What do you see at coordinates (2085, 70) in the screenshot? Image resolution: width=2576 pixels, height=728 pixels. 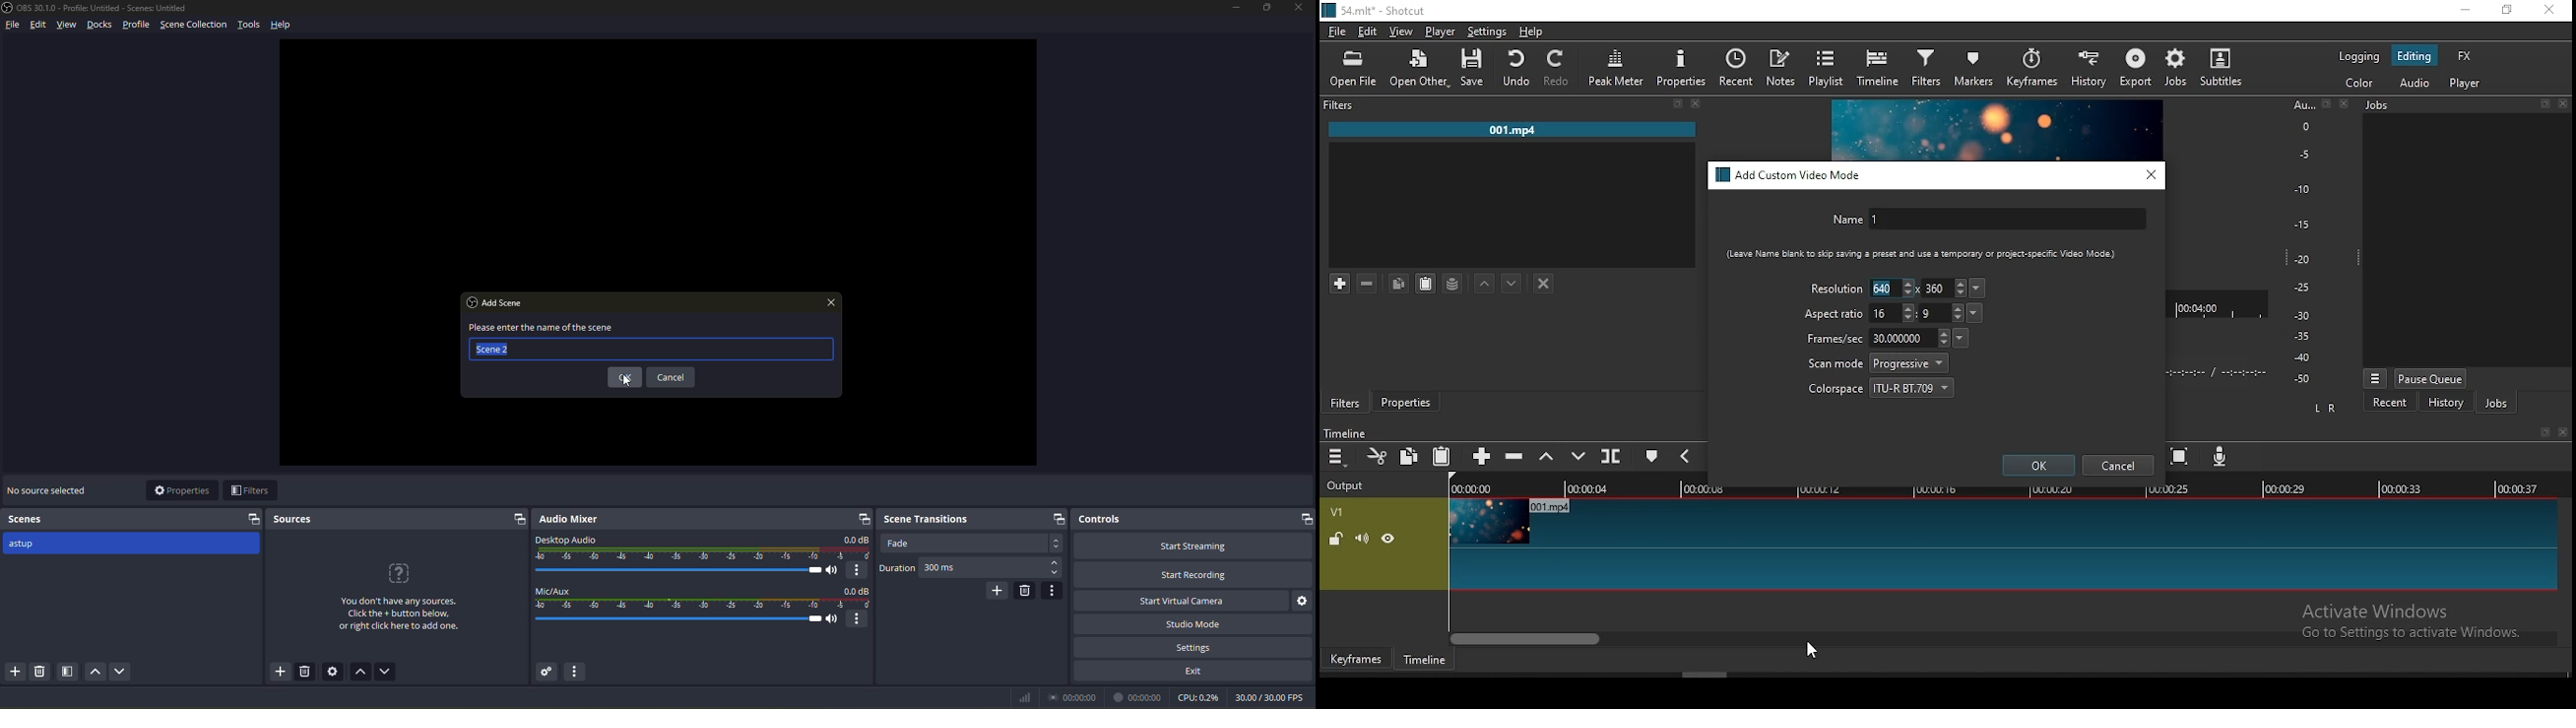 I see `history` at bounding box center [2085, 70].